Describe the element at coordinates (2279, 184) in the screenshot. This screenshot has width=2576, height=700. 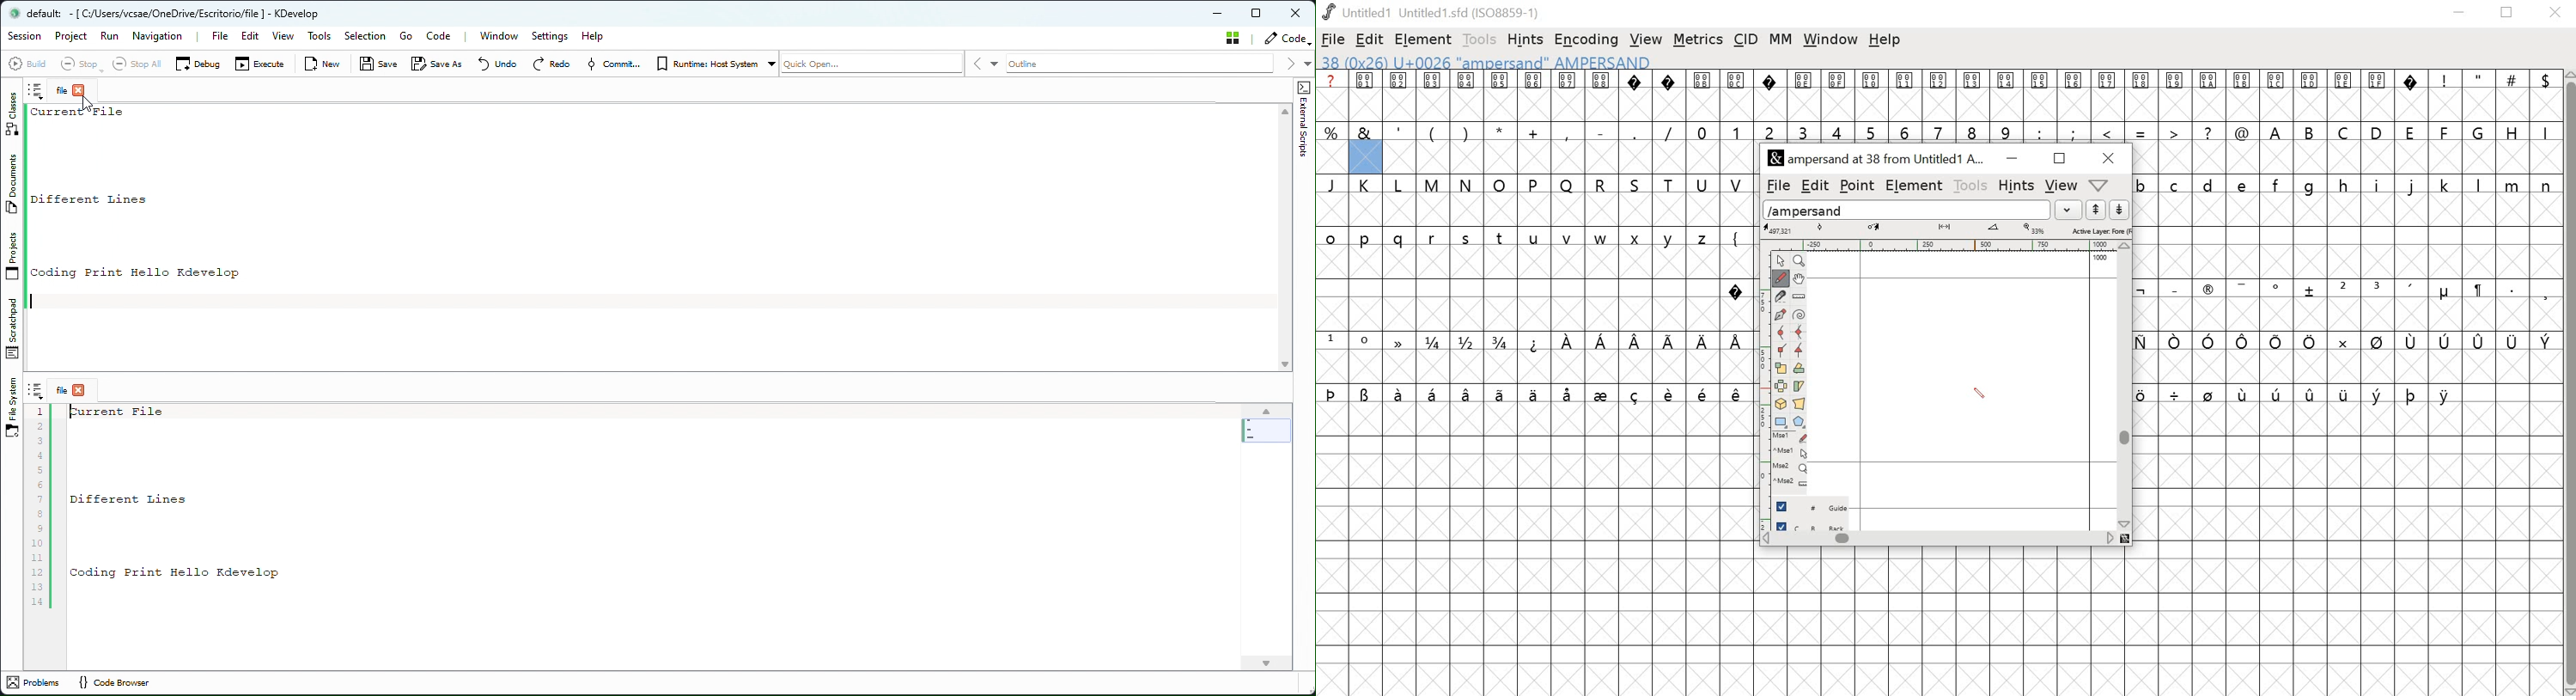
I see `f` at that location.